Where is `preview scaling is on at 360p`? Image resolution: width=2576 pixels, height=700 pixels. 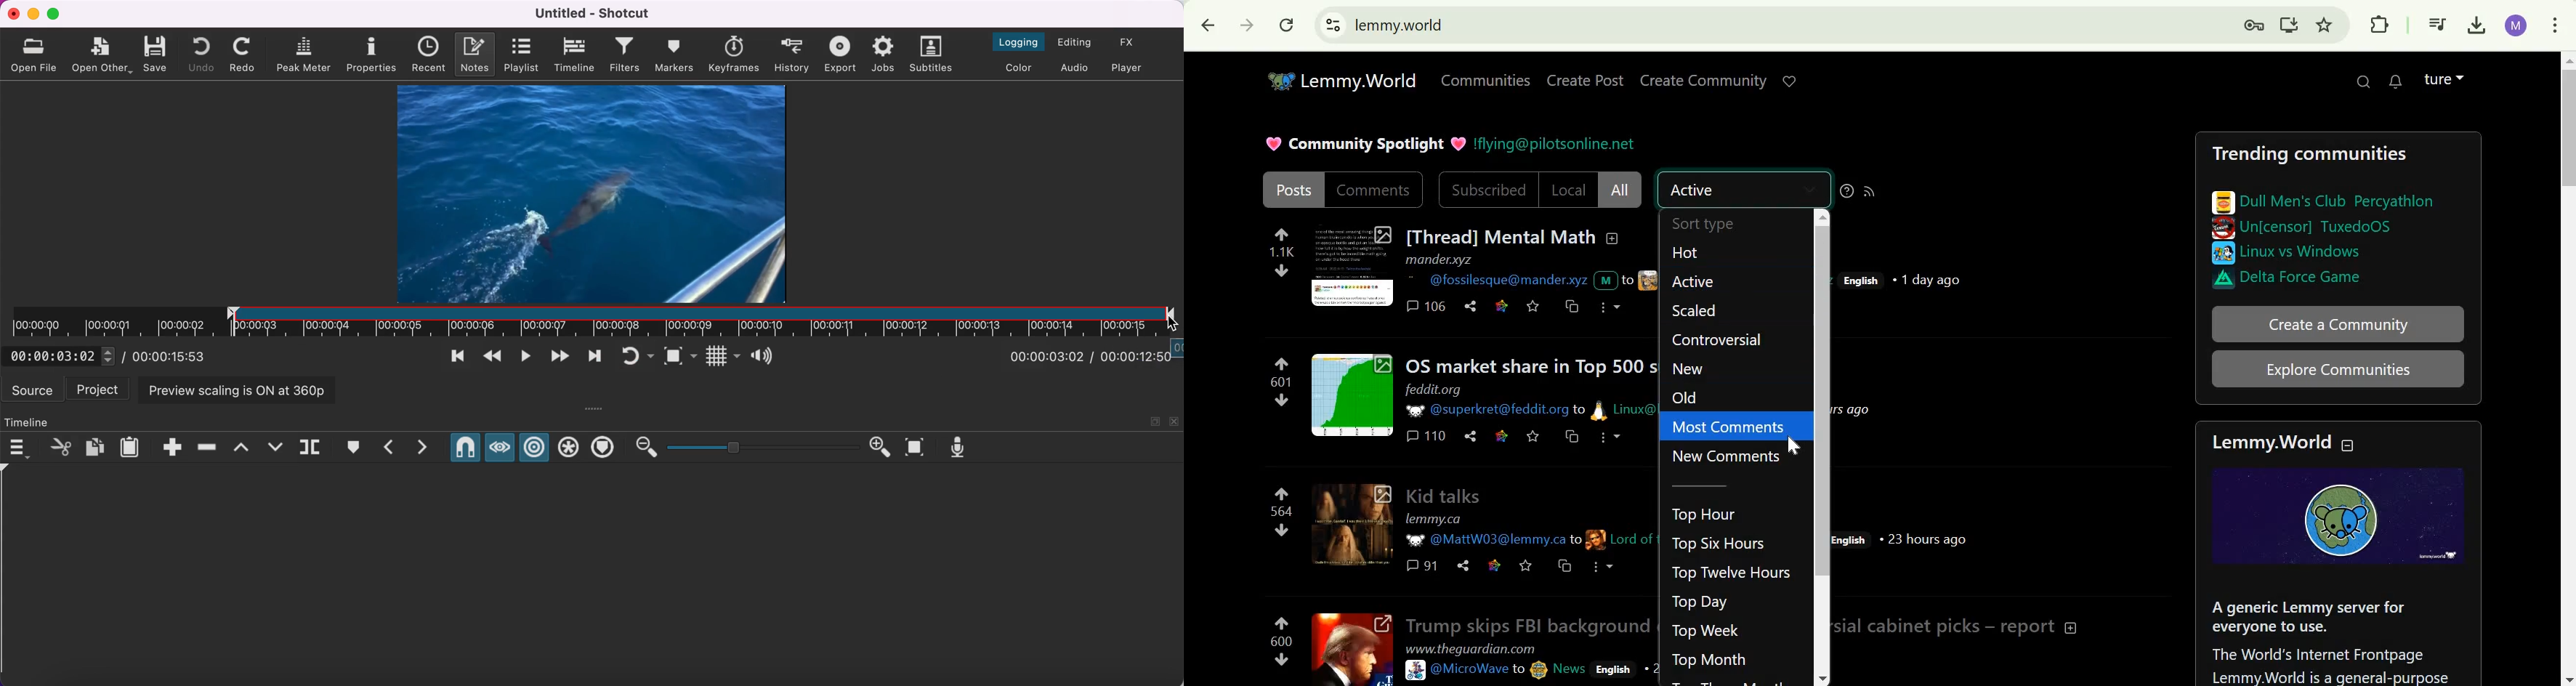
preview scaling is on at 360p is located at coordinates (237, 391).